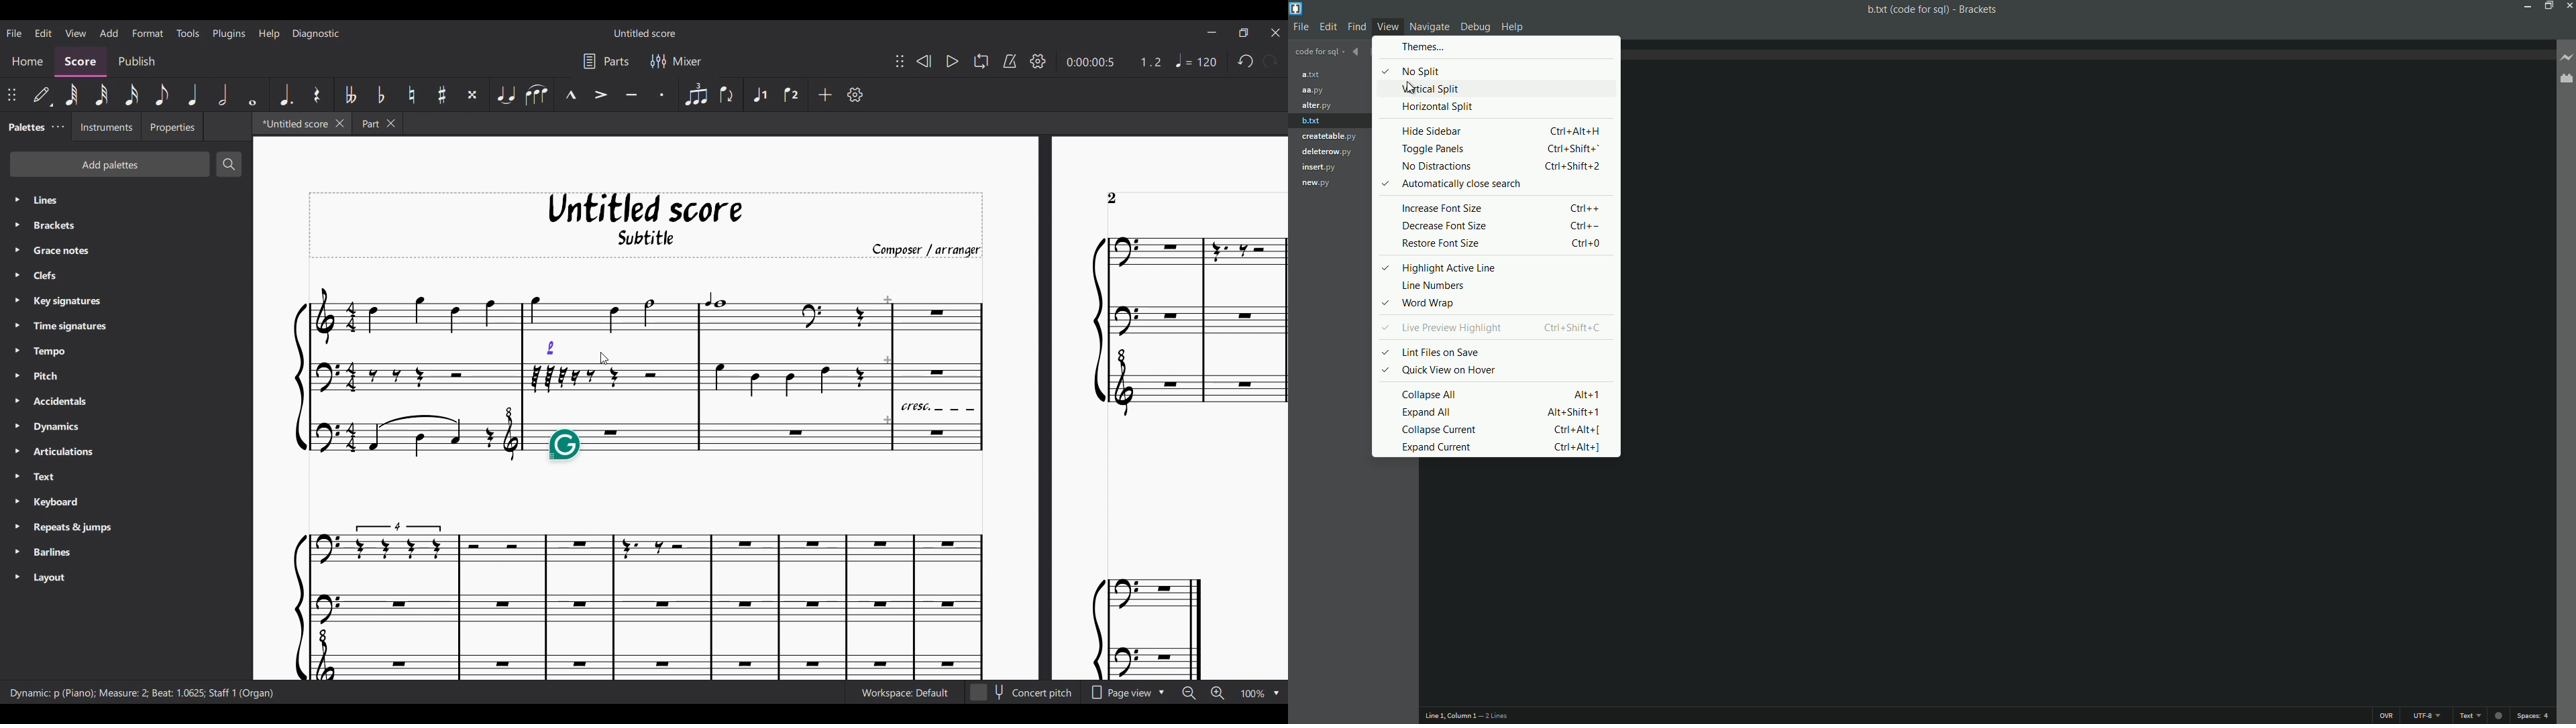 This screenshot has height=728, width=2576. Describe the element at coordinates (1503, 226) in the screenshot. I see `decrease font size` at that location.